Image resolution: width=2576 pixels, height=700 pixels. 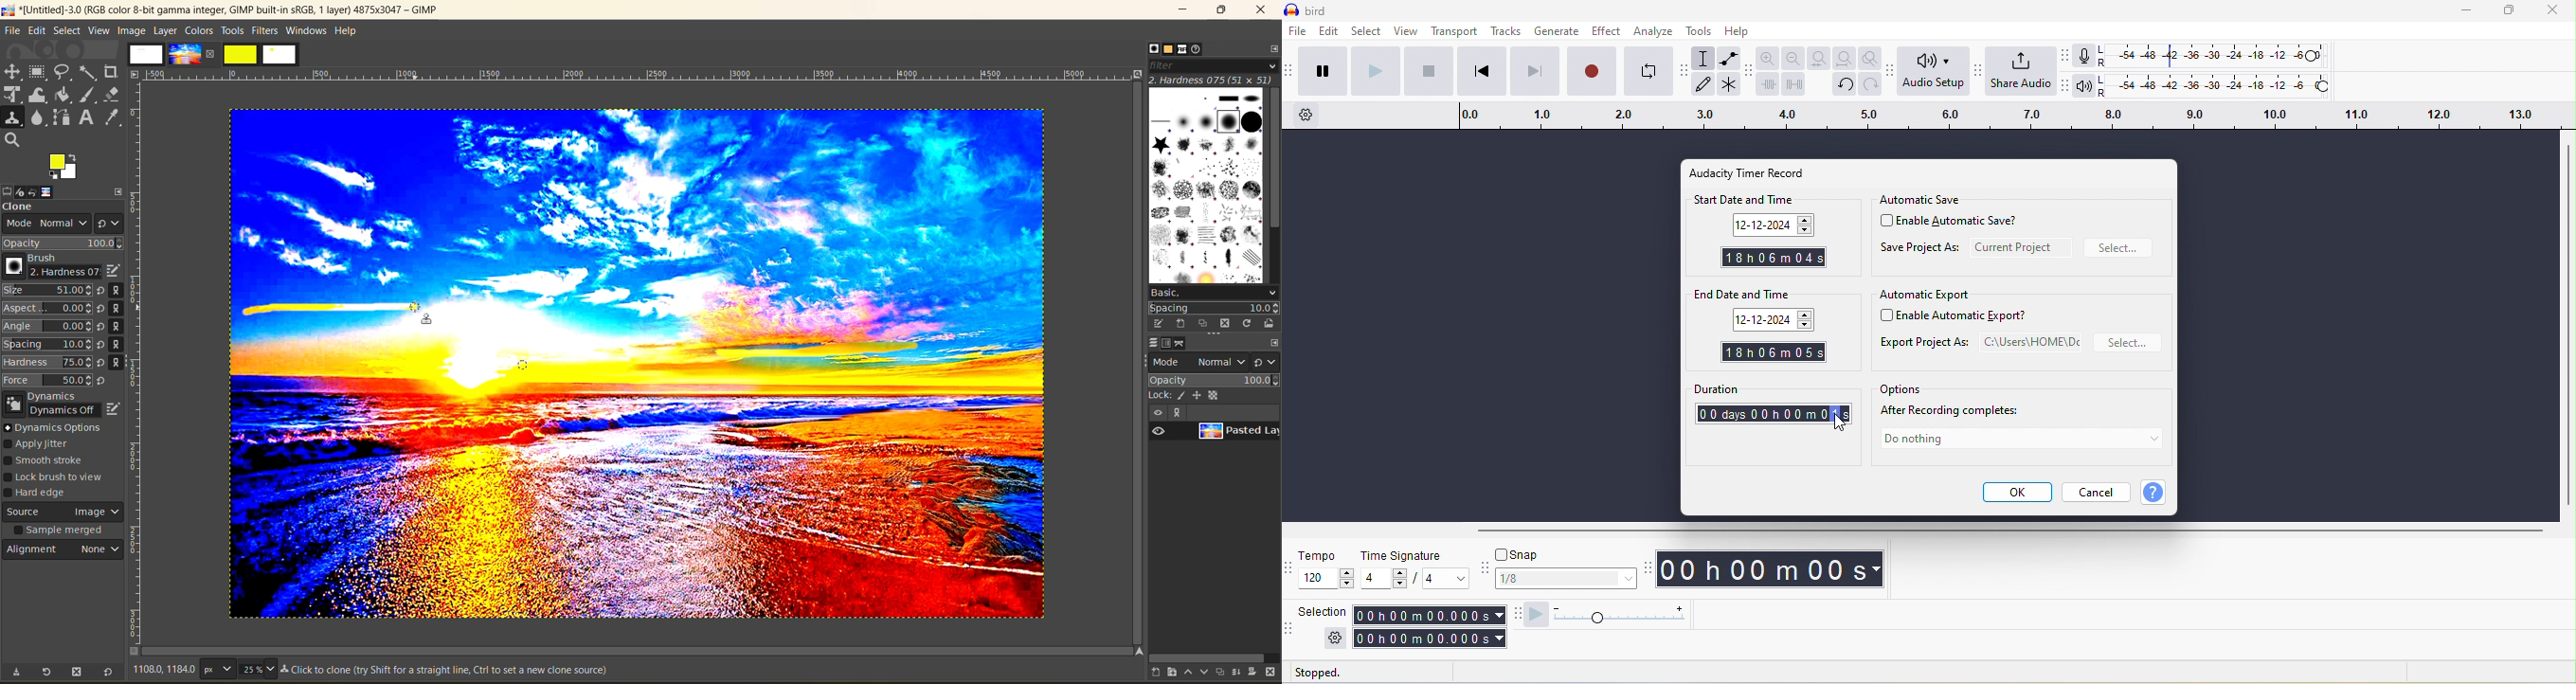 What do you see at coordinates (1166, 673) in the screenshot?
I see `create a new layer group` at bounding box center [1166, 673].